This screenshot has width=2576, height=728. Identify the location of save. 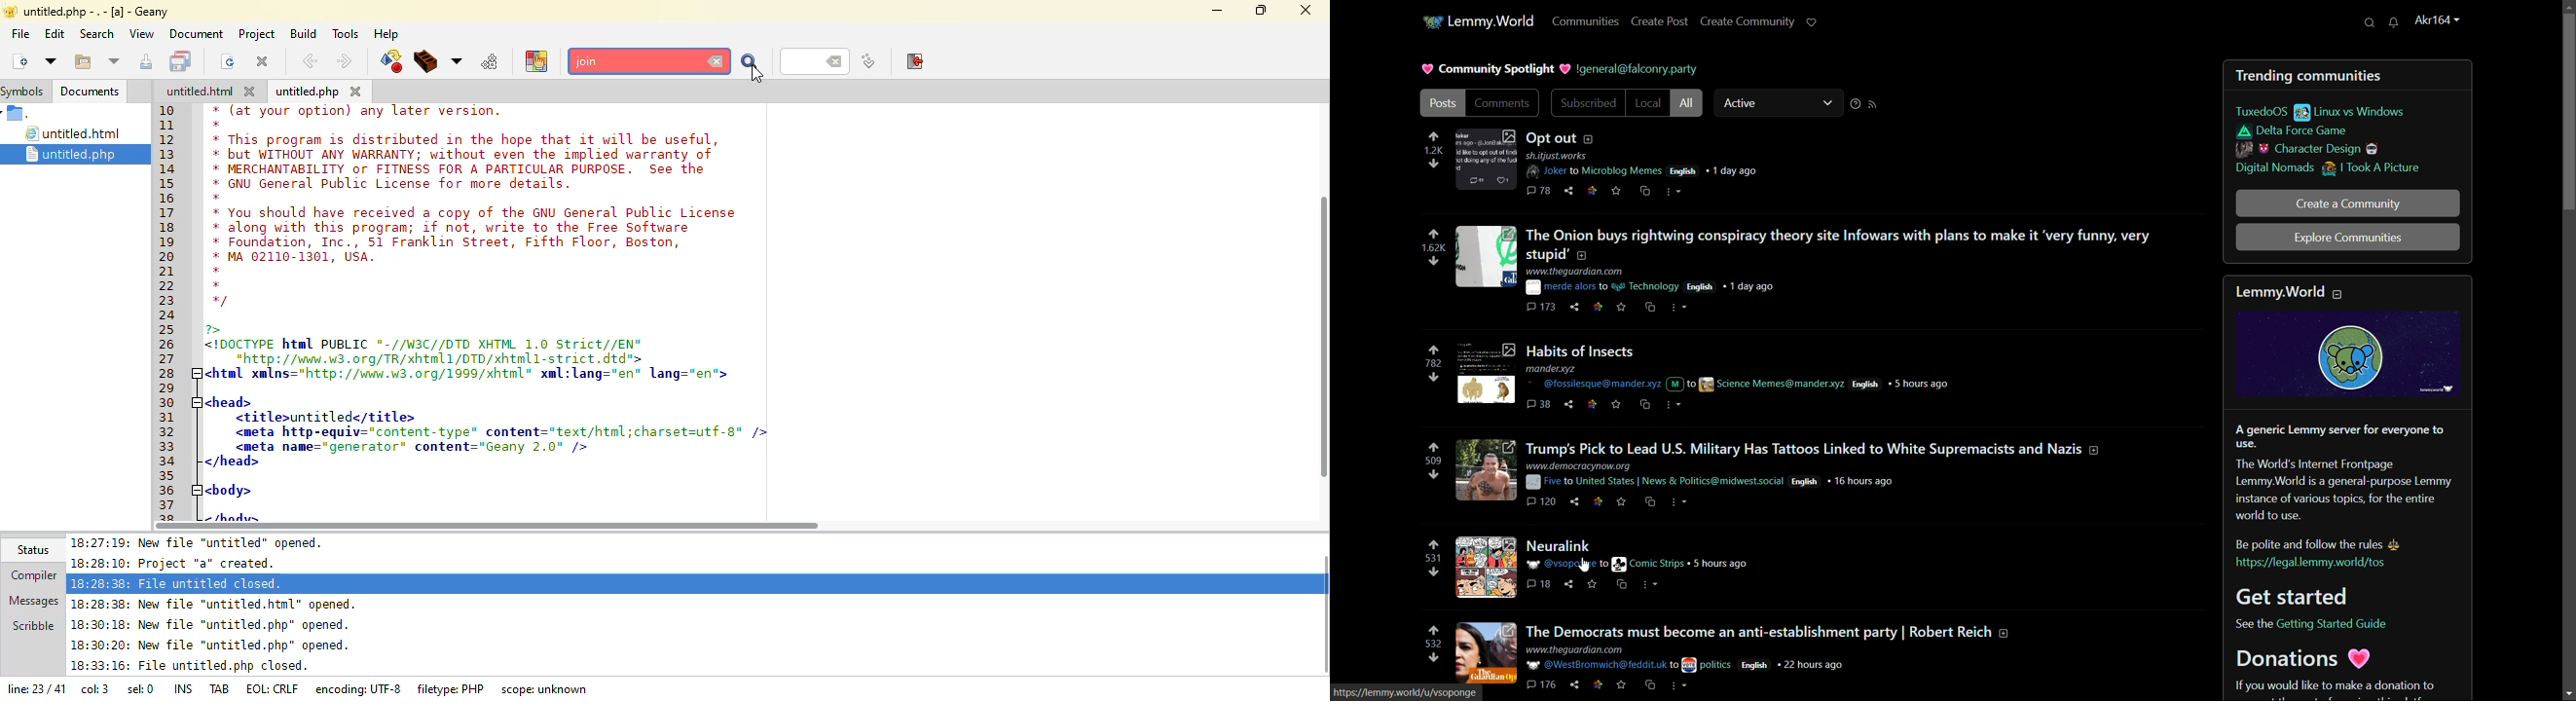
(1617, 192).